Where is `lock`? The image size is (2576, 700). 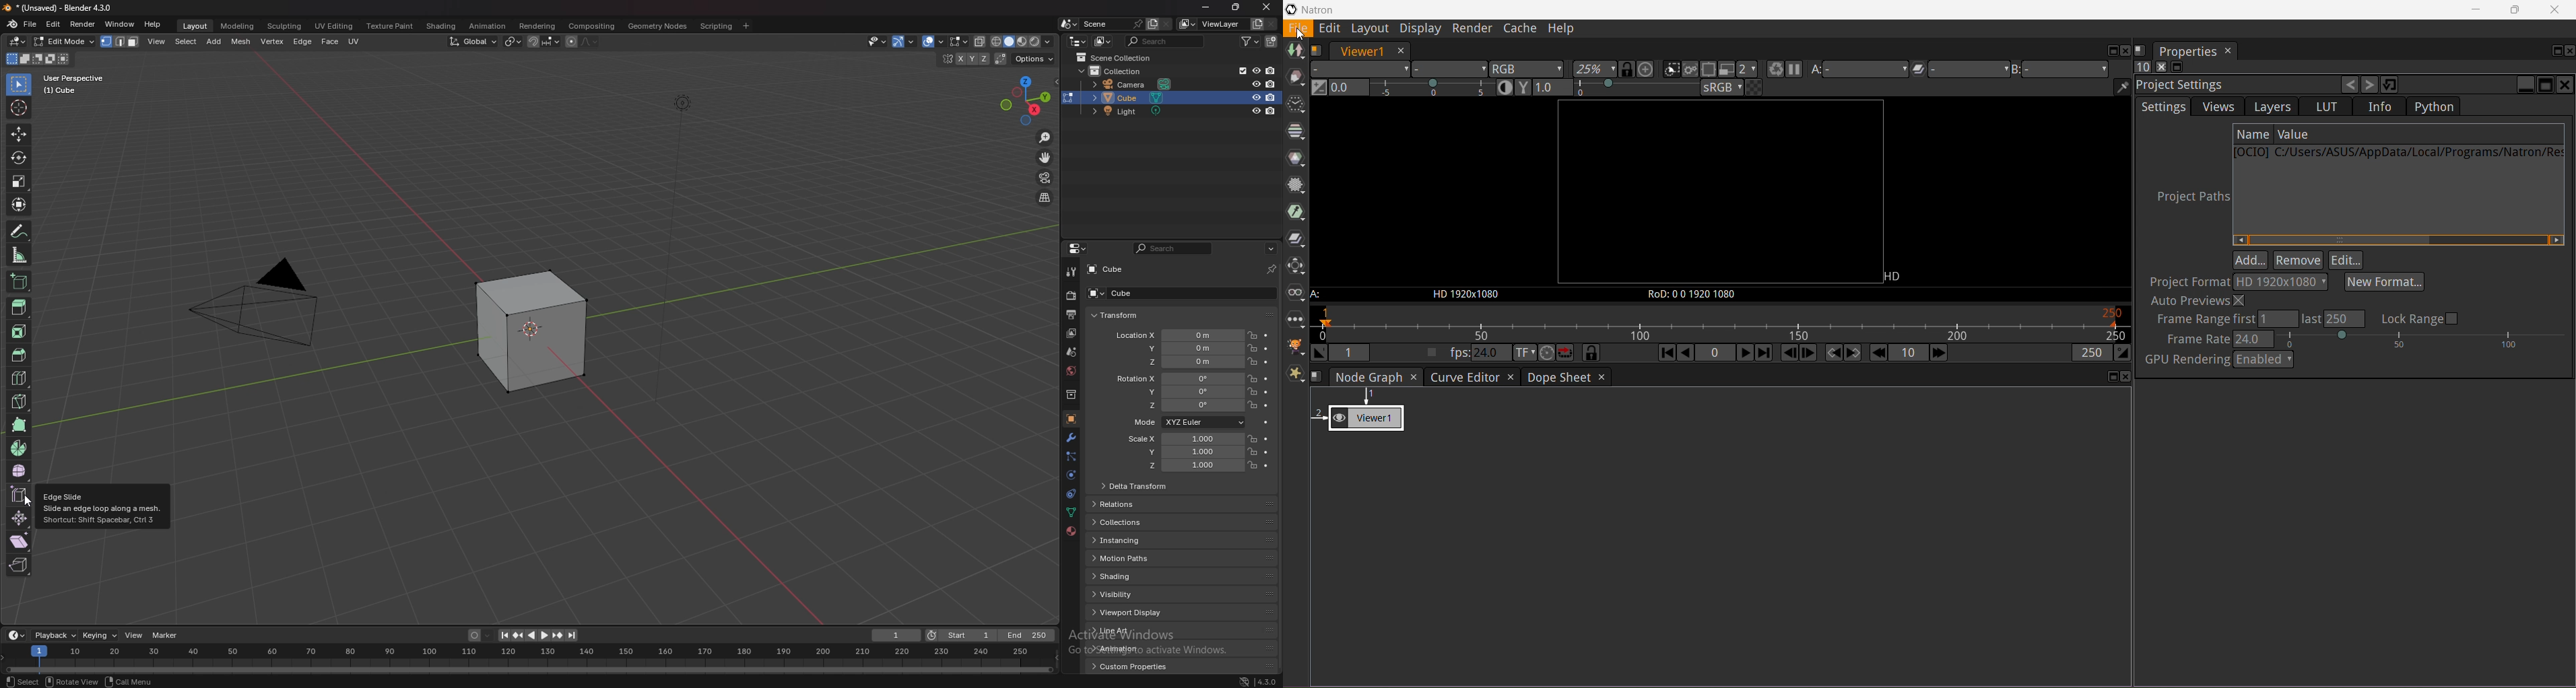 lock is located at coordinates (1252, 335).